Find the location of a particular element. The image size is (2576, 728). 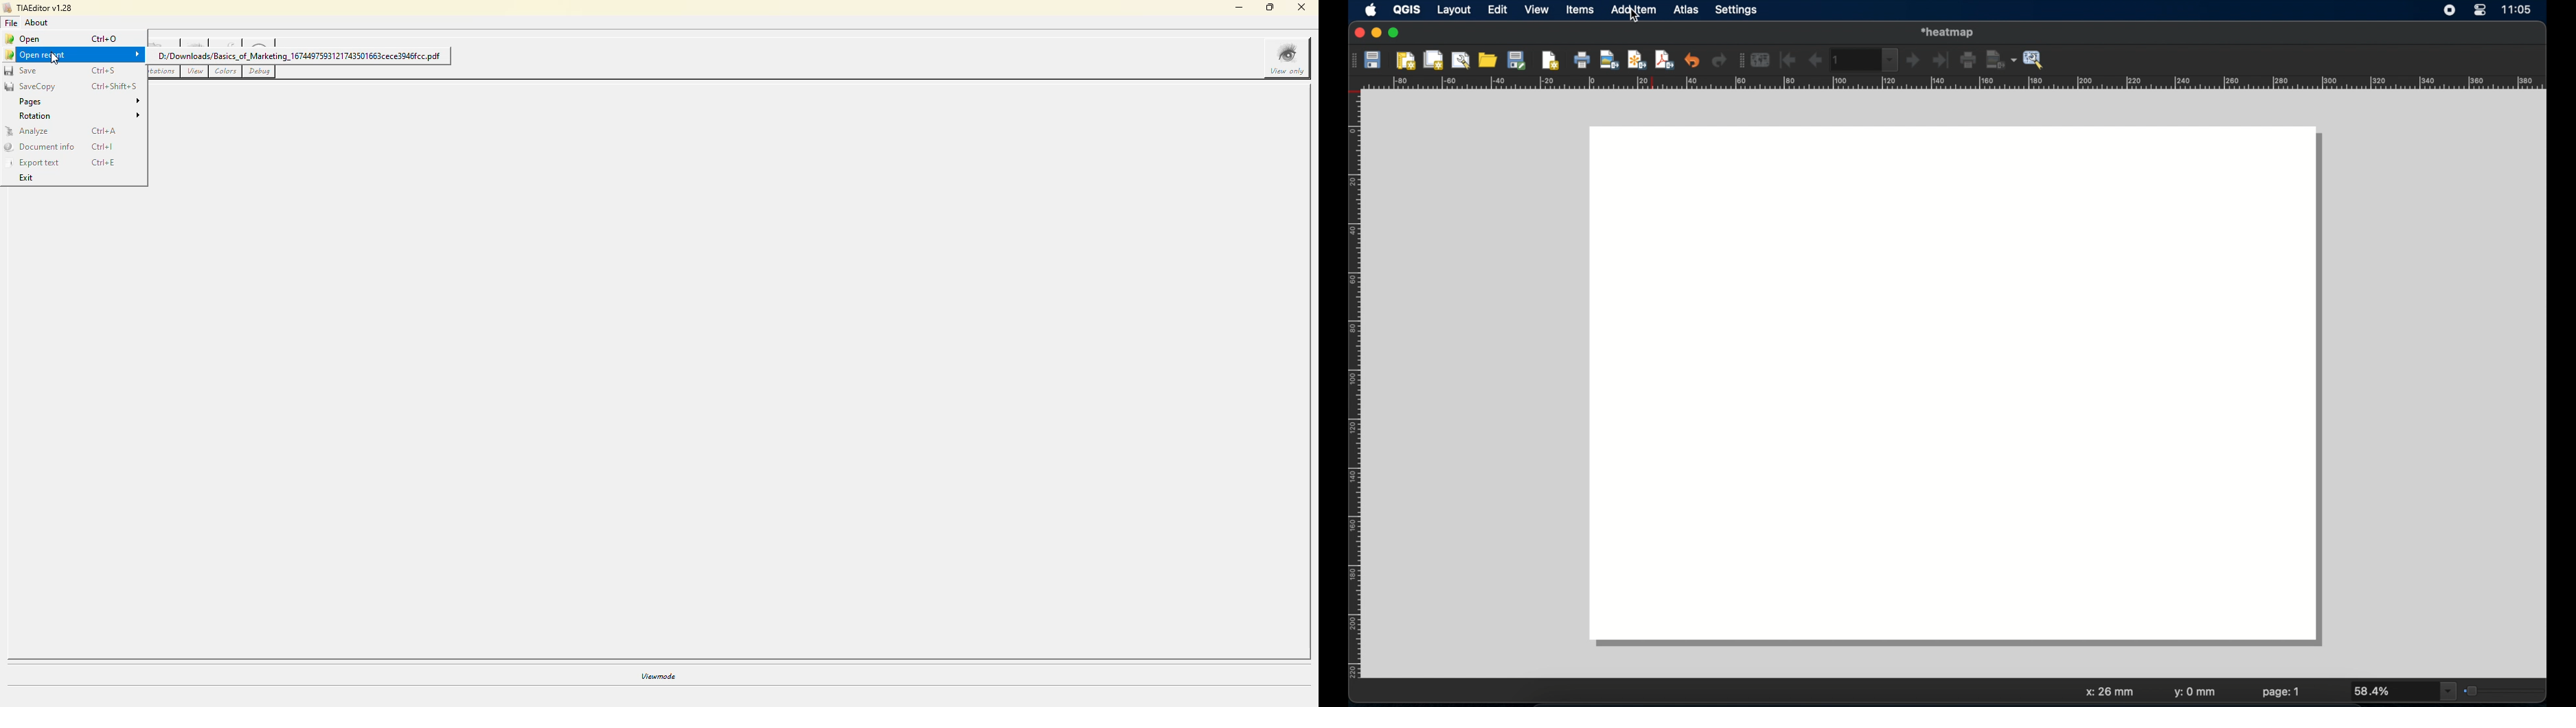

add pages is located at coordinates (1550, 61).